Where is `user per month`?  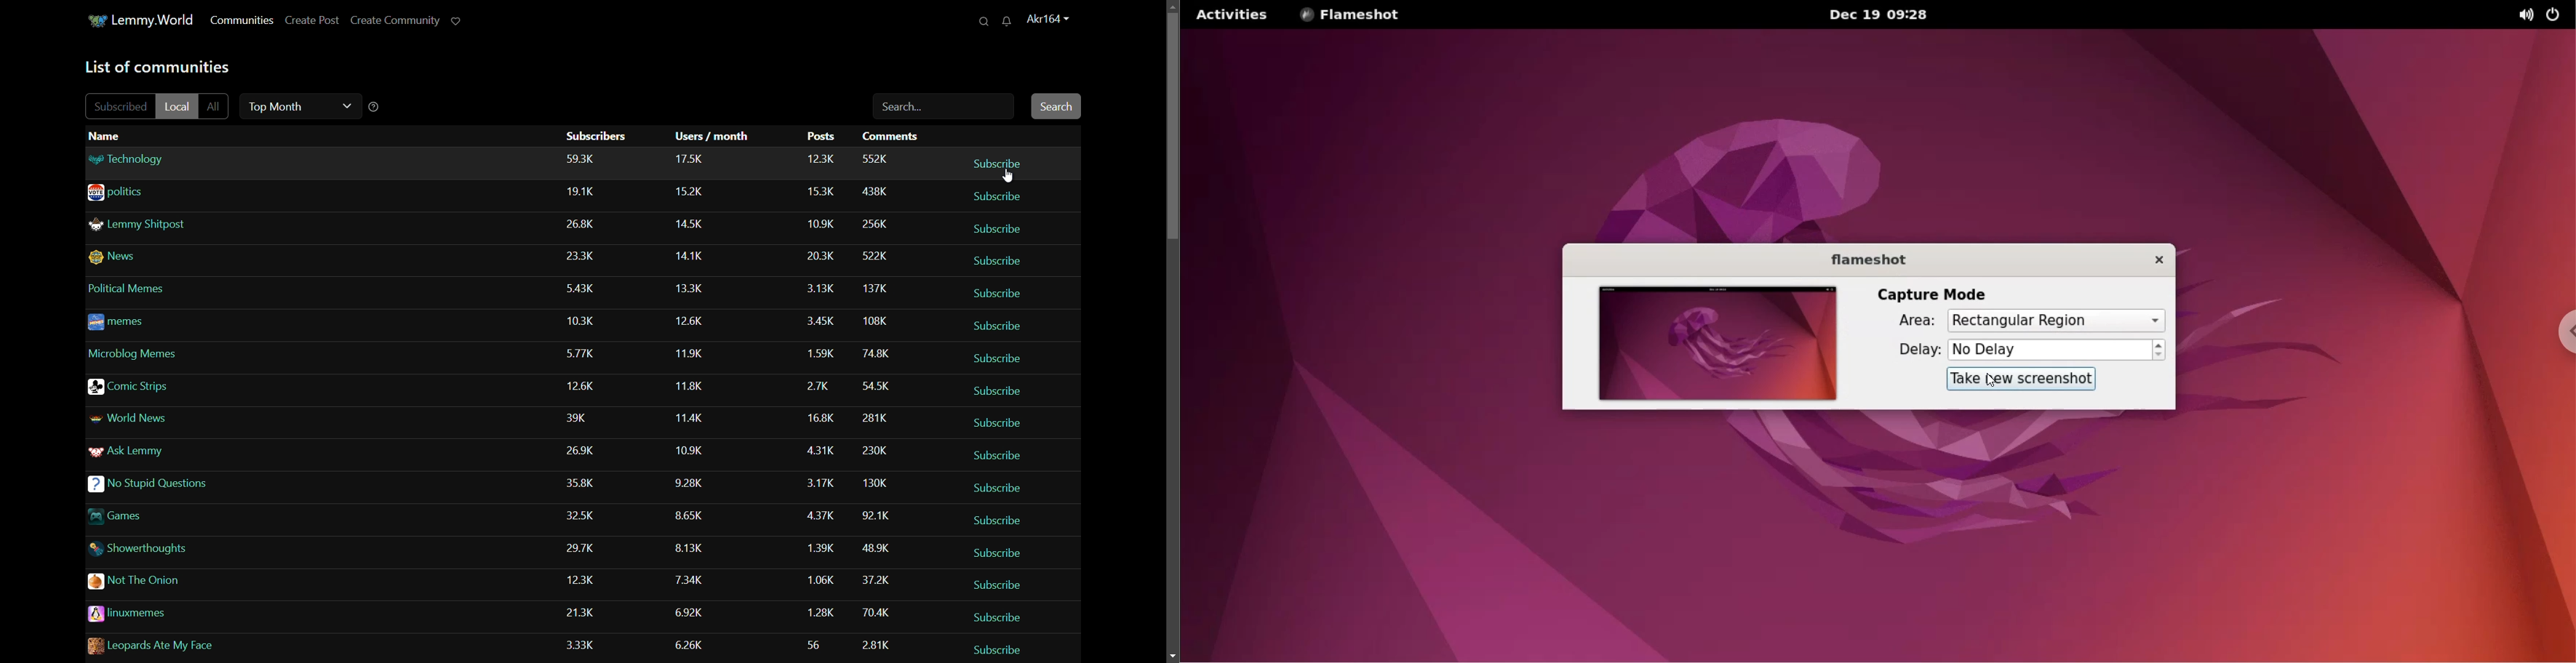 user per month is located at coordinates (696, 223).